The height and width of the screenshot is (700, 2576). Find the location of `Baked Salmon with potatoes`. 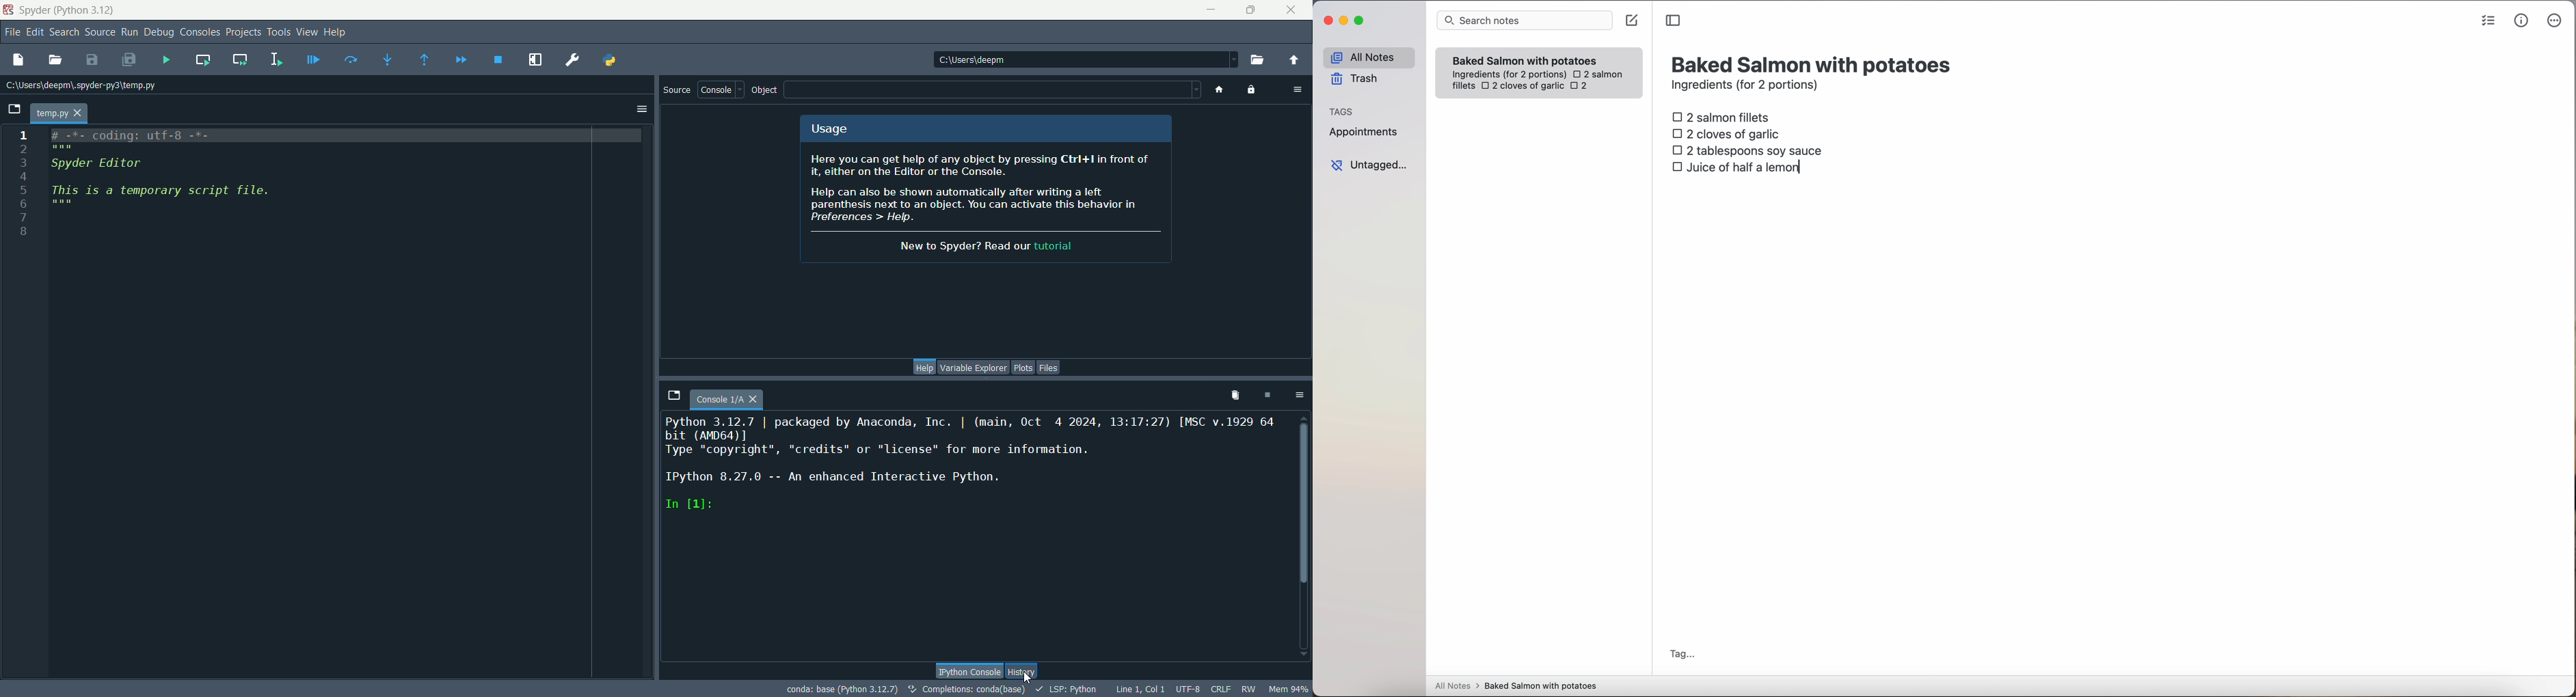

Baked Salmon with potatoes is located at coordinates (1525, 58).